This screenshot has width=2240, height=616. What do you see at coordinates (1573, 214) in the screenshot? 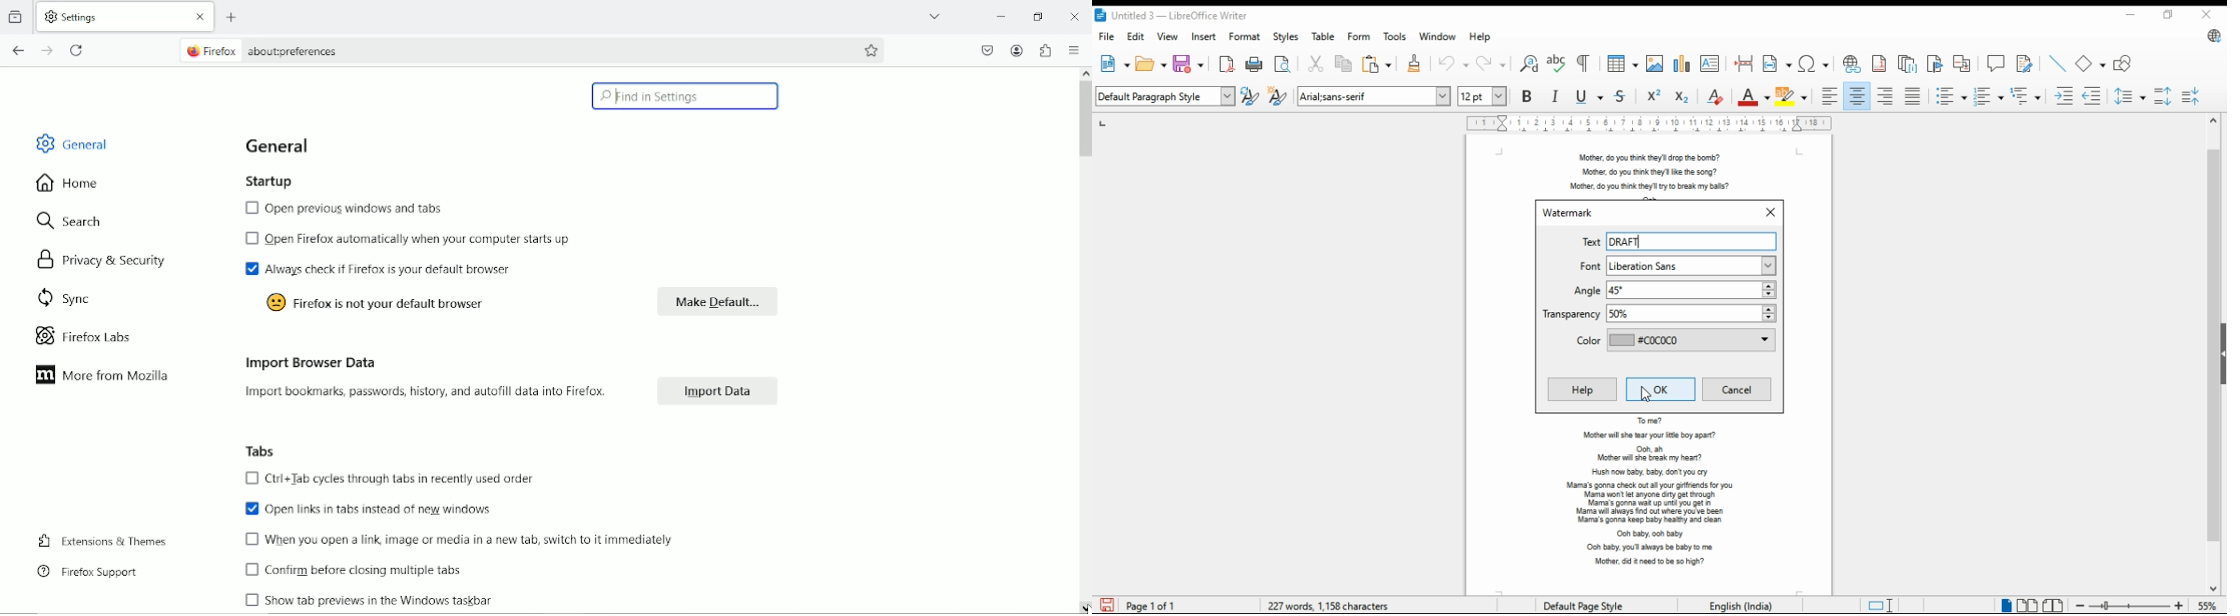
I see `watermark window` at bounding box center [1573, 214].